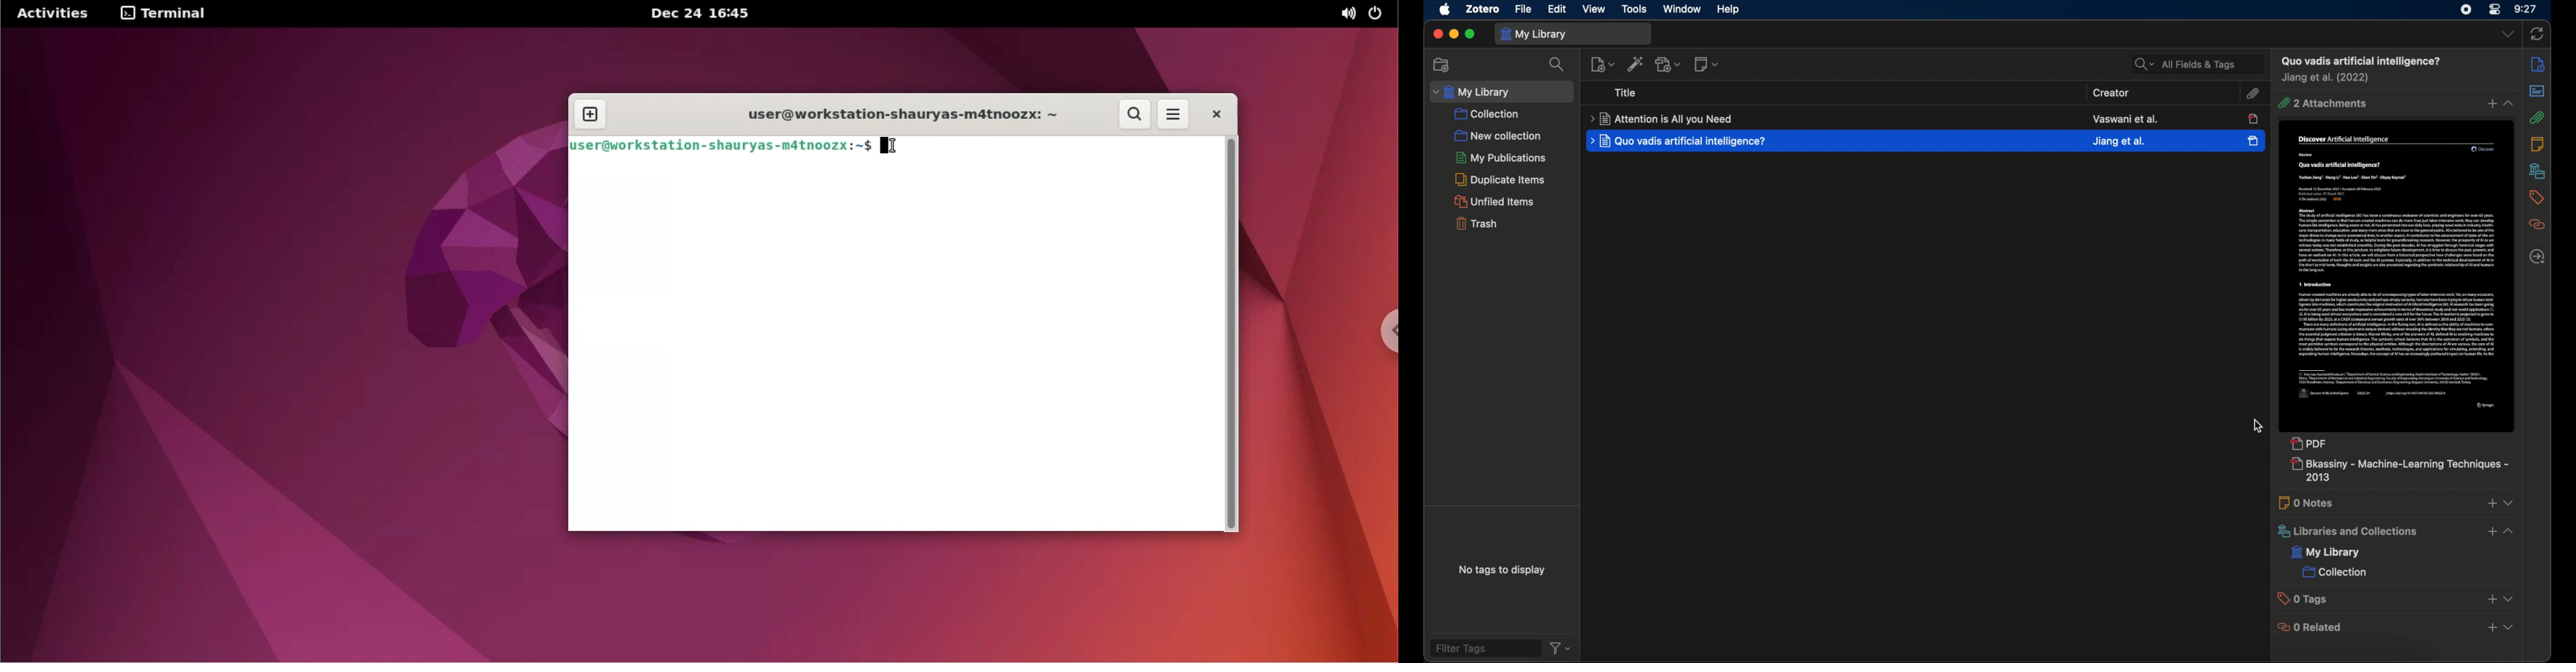 This screenshot has width=2576, height=672. Describe the element at coordinates (1483, 9) in the screenshot. I see `zotero` at that location.